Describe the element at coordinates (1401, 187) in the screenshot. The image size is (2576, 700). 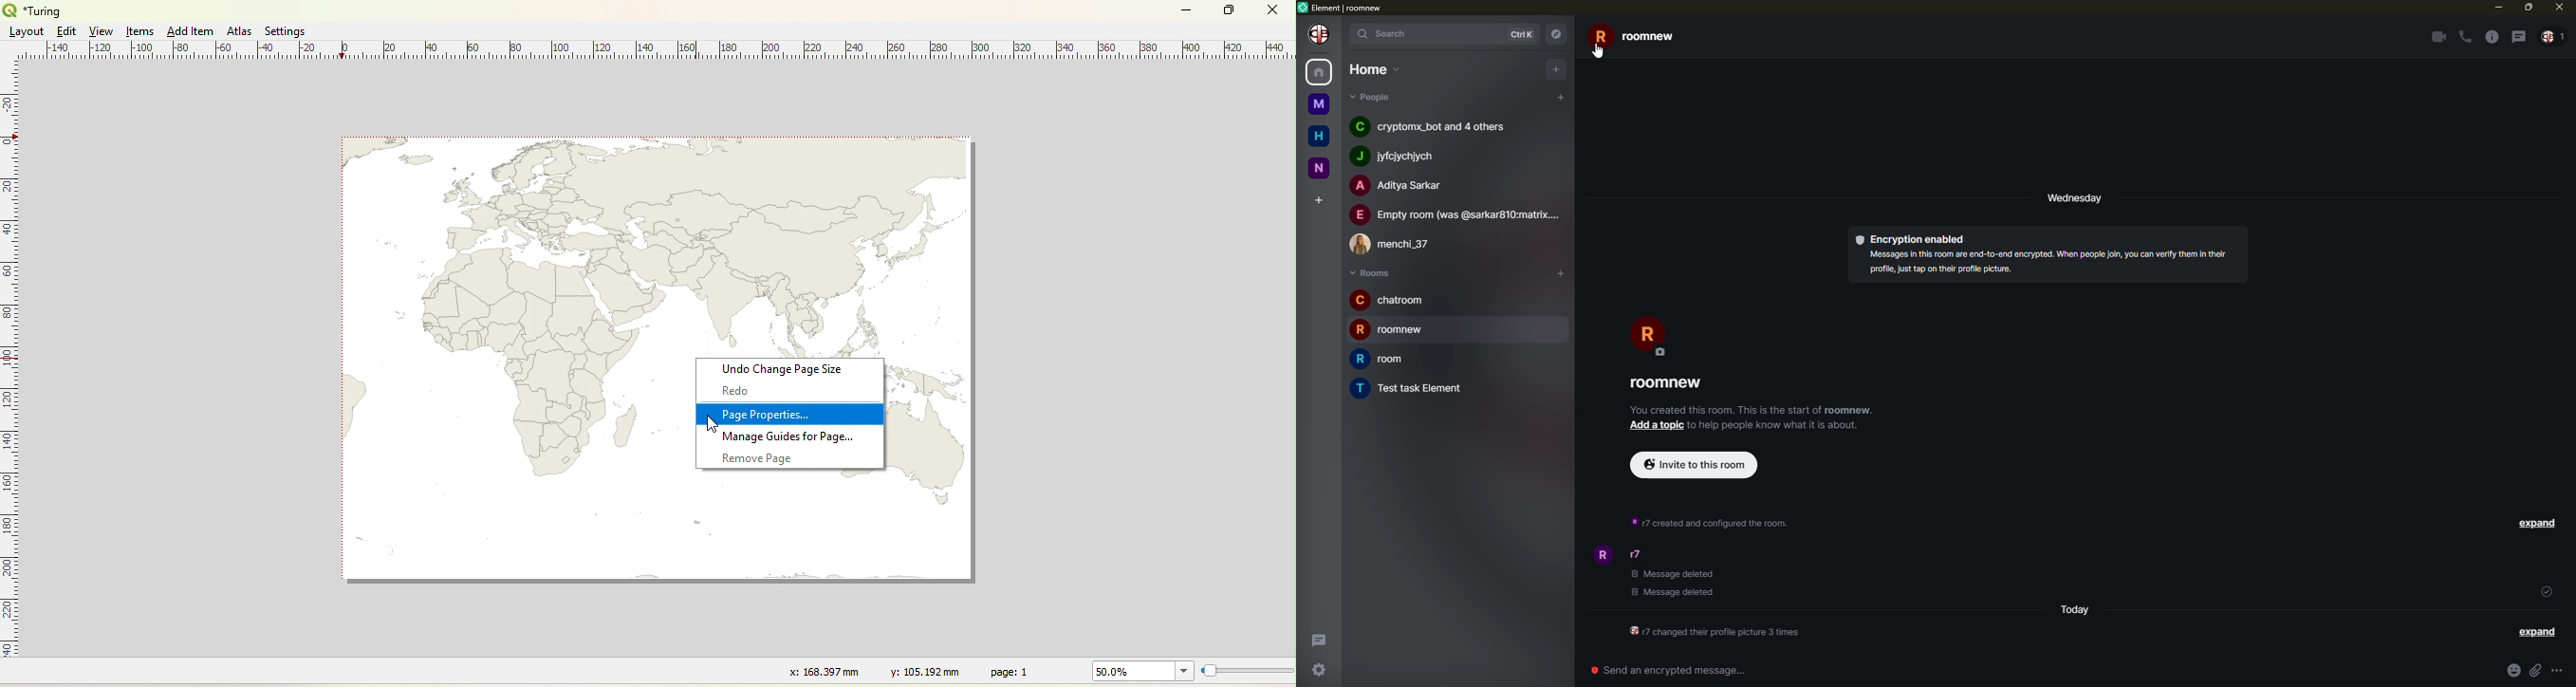
I see `people` at that location.